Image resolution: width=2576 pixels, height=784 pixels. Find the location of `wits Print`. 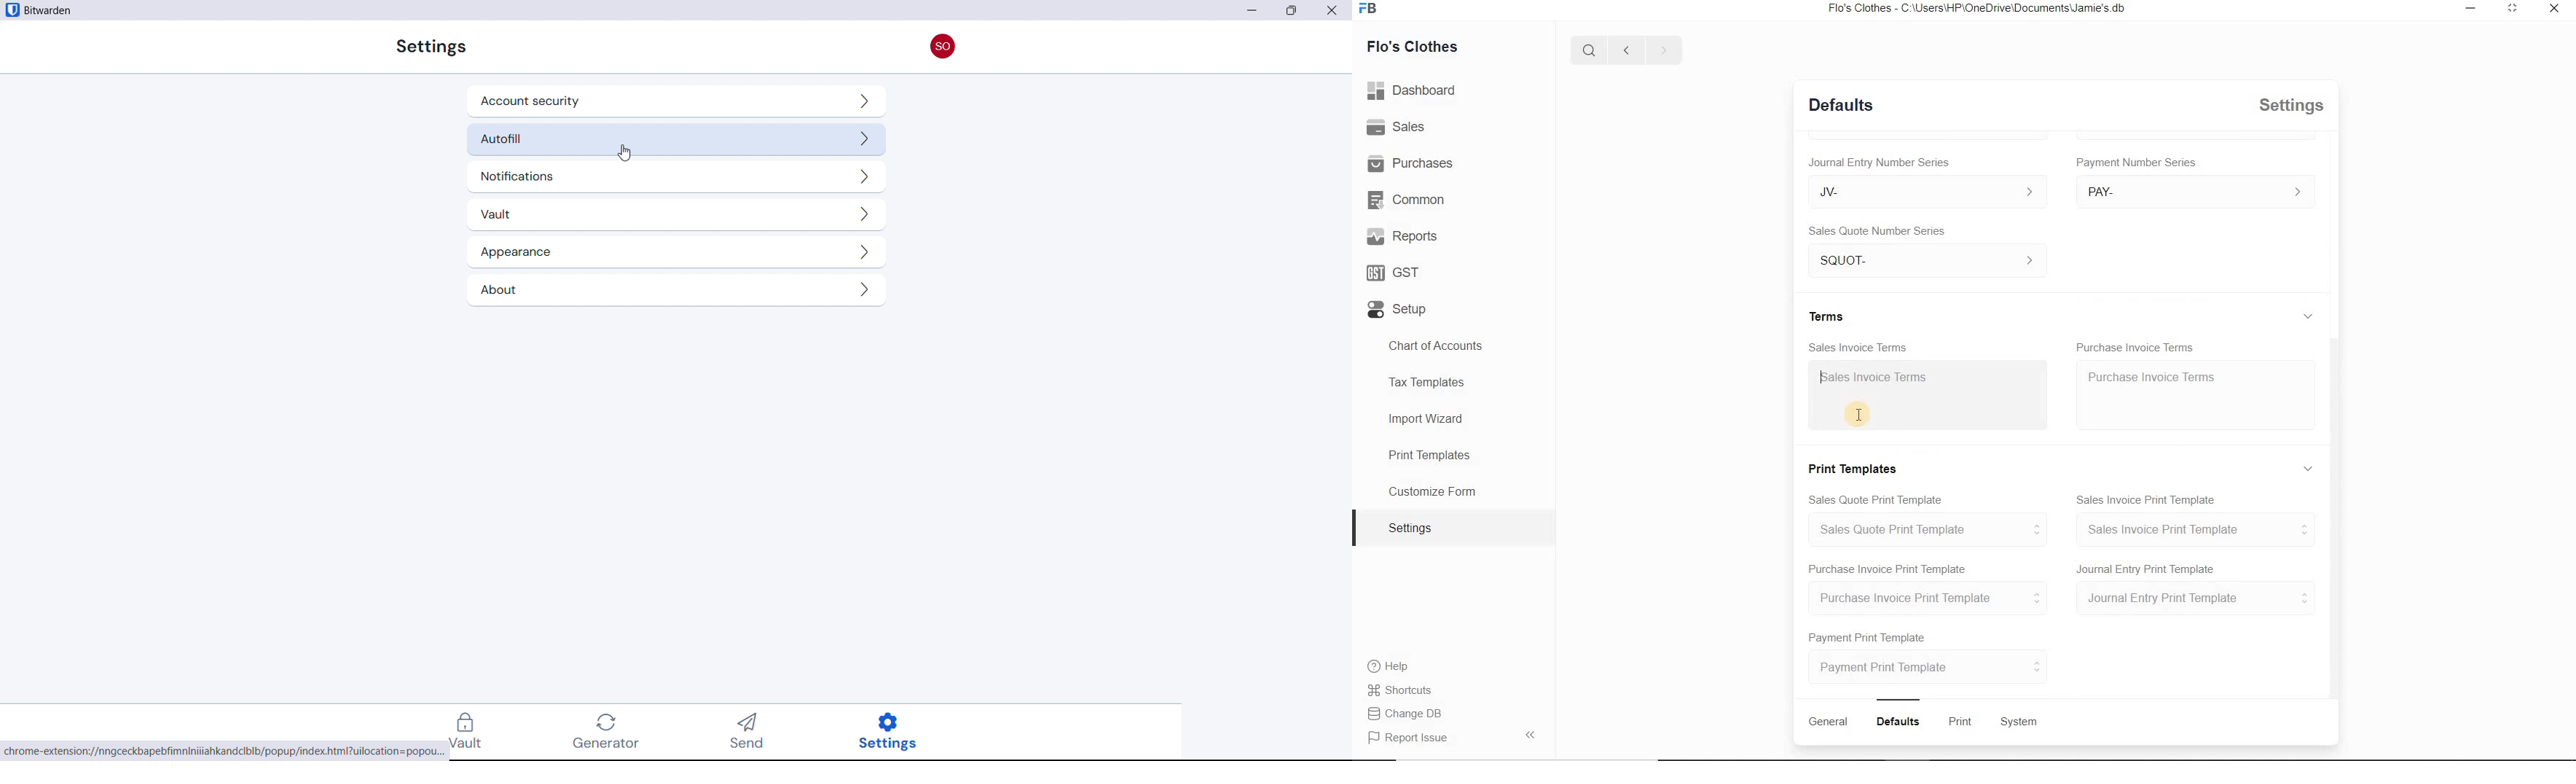

wits Print is located at coordinates (1957, 721).